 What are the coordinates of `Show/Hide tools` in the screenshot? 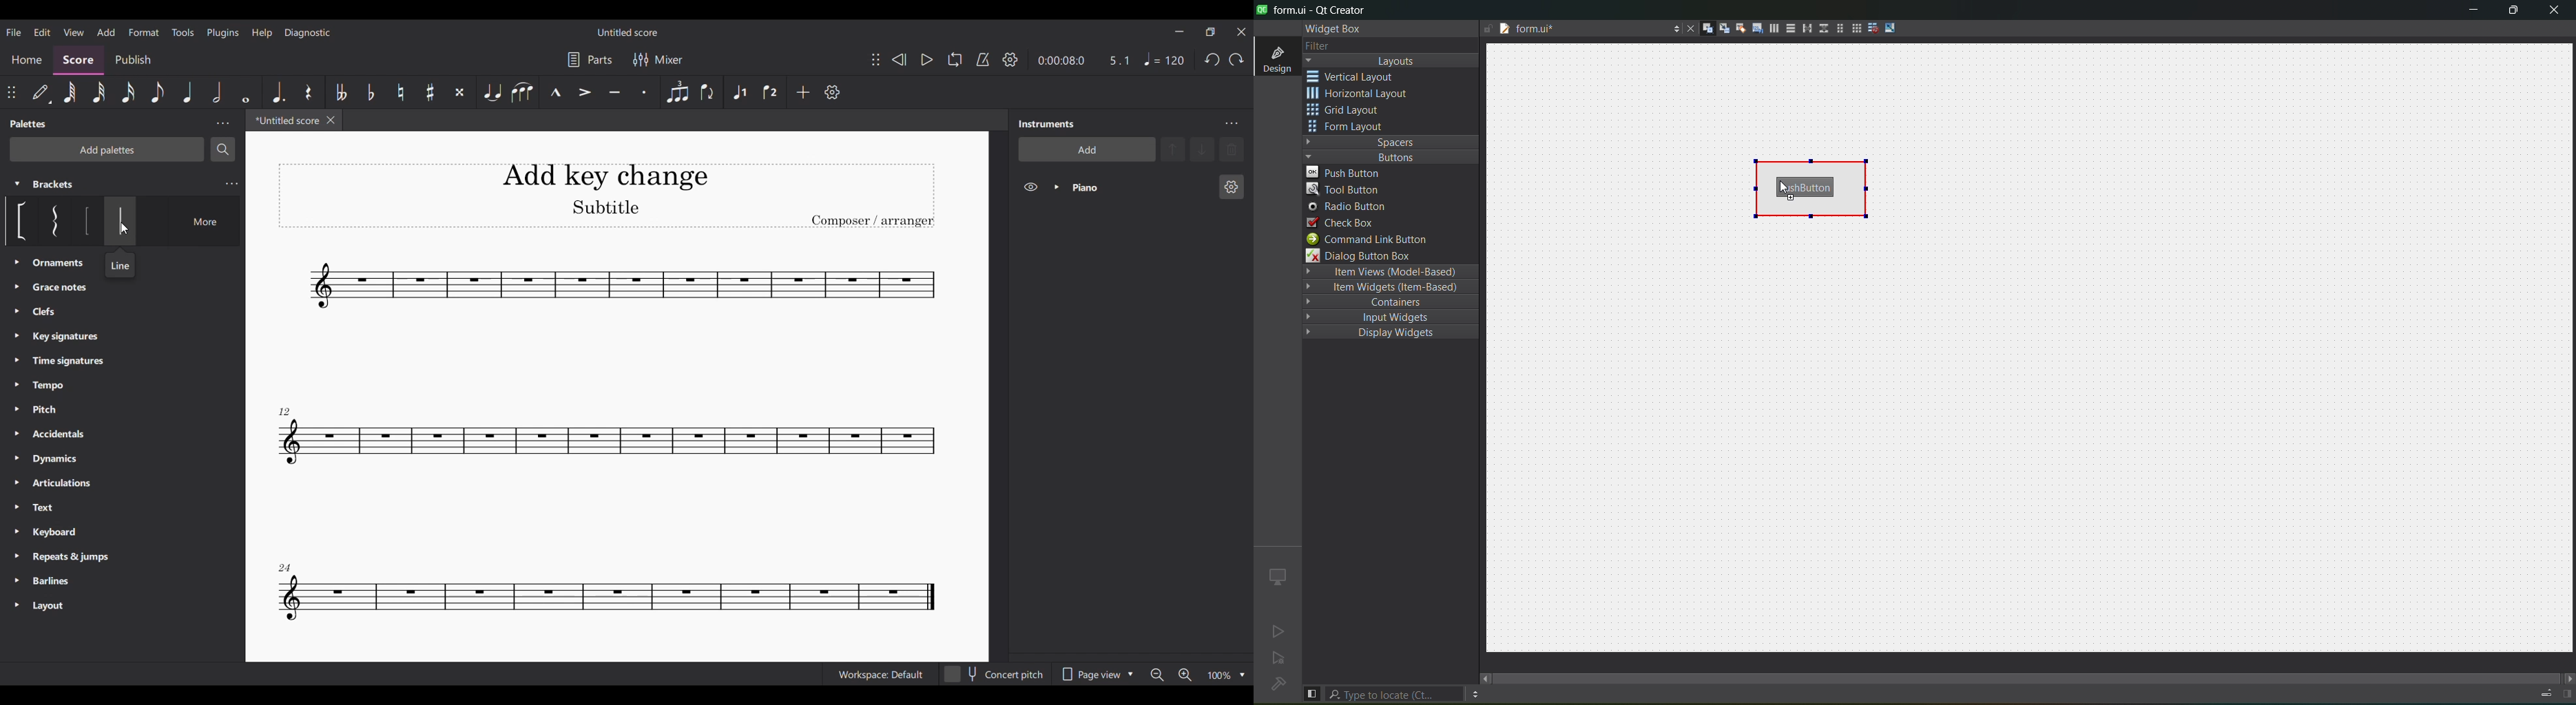 It's located at (1010, 59).